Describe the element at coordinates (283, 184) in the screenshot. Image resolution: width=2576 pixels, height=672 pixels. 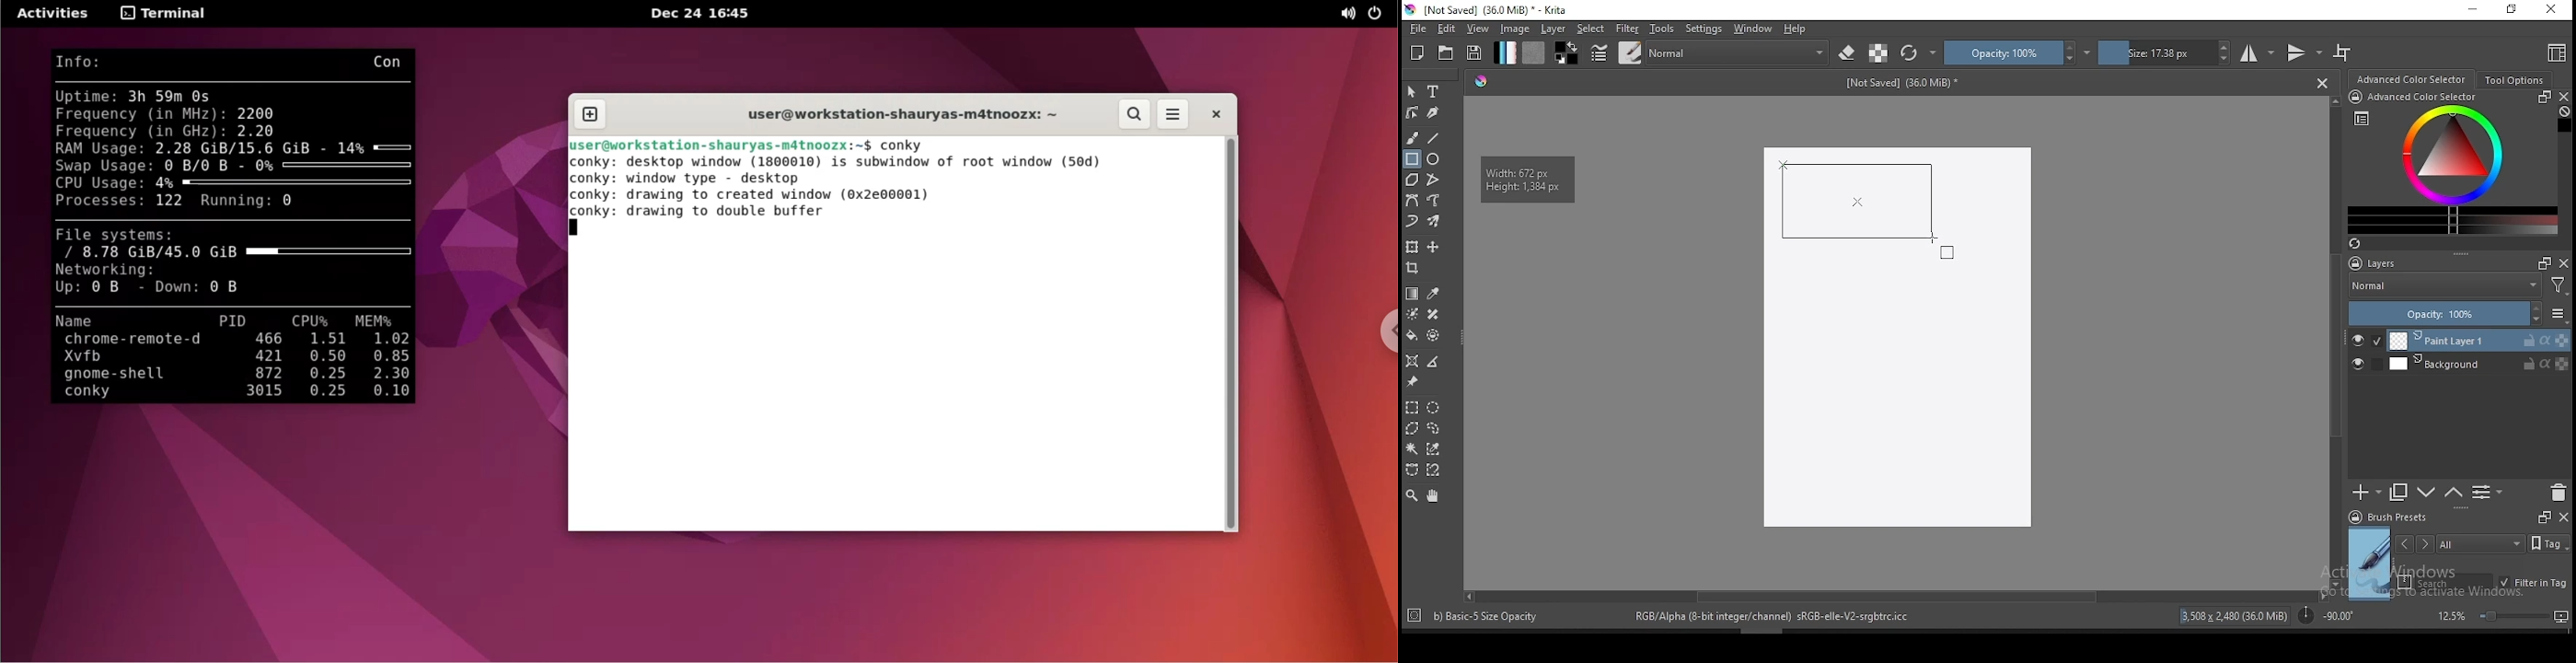
I see `cpu usage percentage` at that location.